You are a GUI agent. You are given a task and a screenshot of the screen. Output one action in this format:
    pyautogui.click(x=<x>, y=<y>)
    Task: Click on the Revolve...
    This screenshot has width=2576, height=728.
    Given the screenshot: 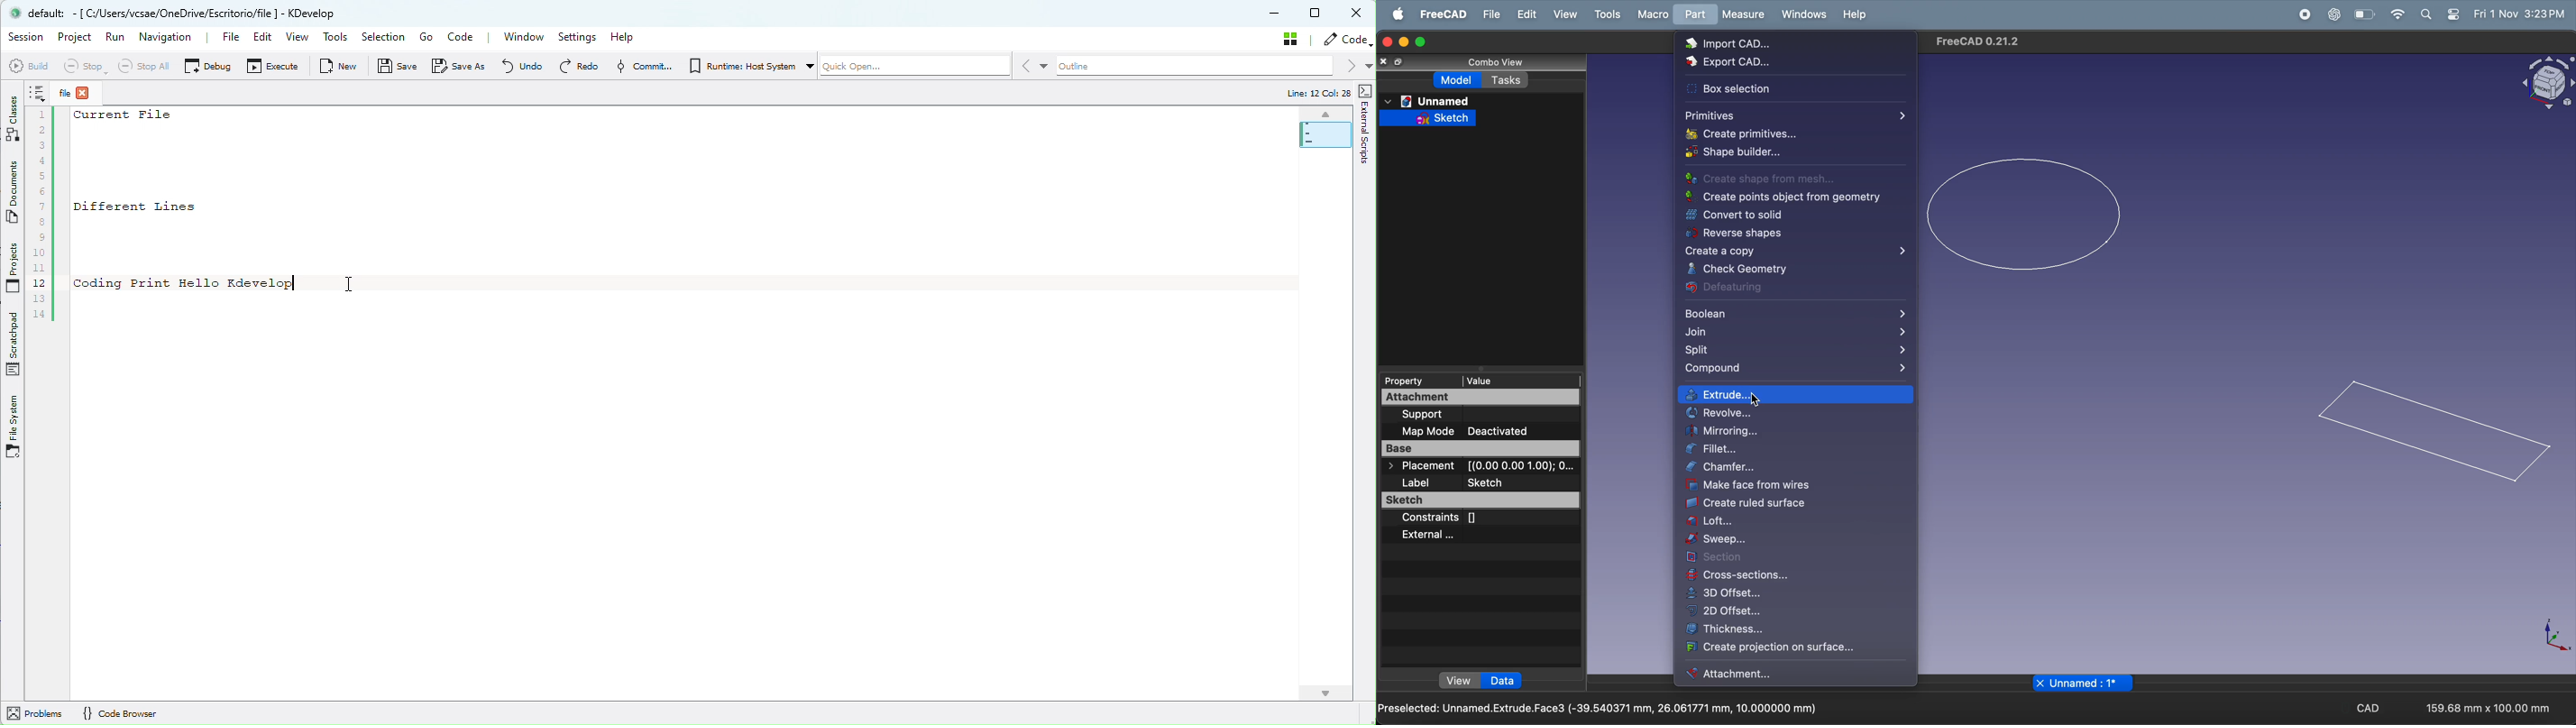 What is the action you would take?
    pyautogui.click(x=1784, y=414)
    